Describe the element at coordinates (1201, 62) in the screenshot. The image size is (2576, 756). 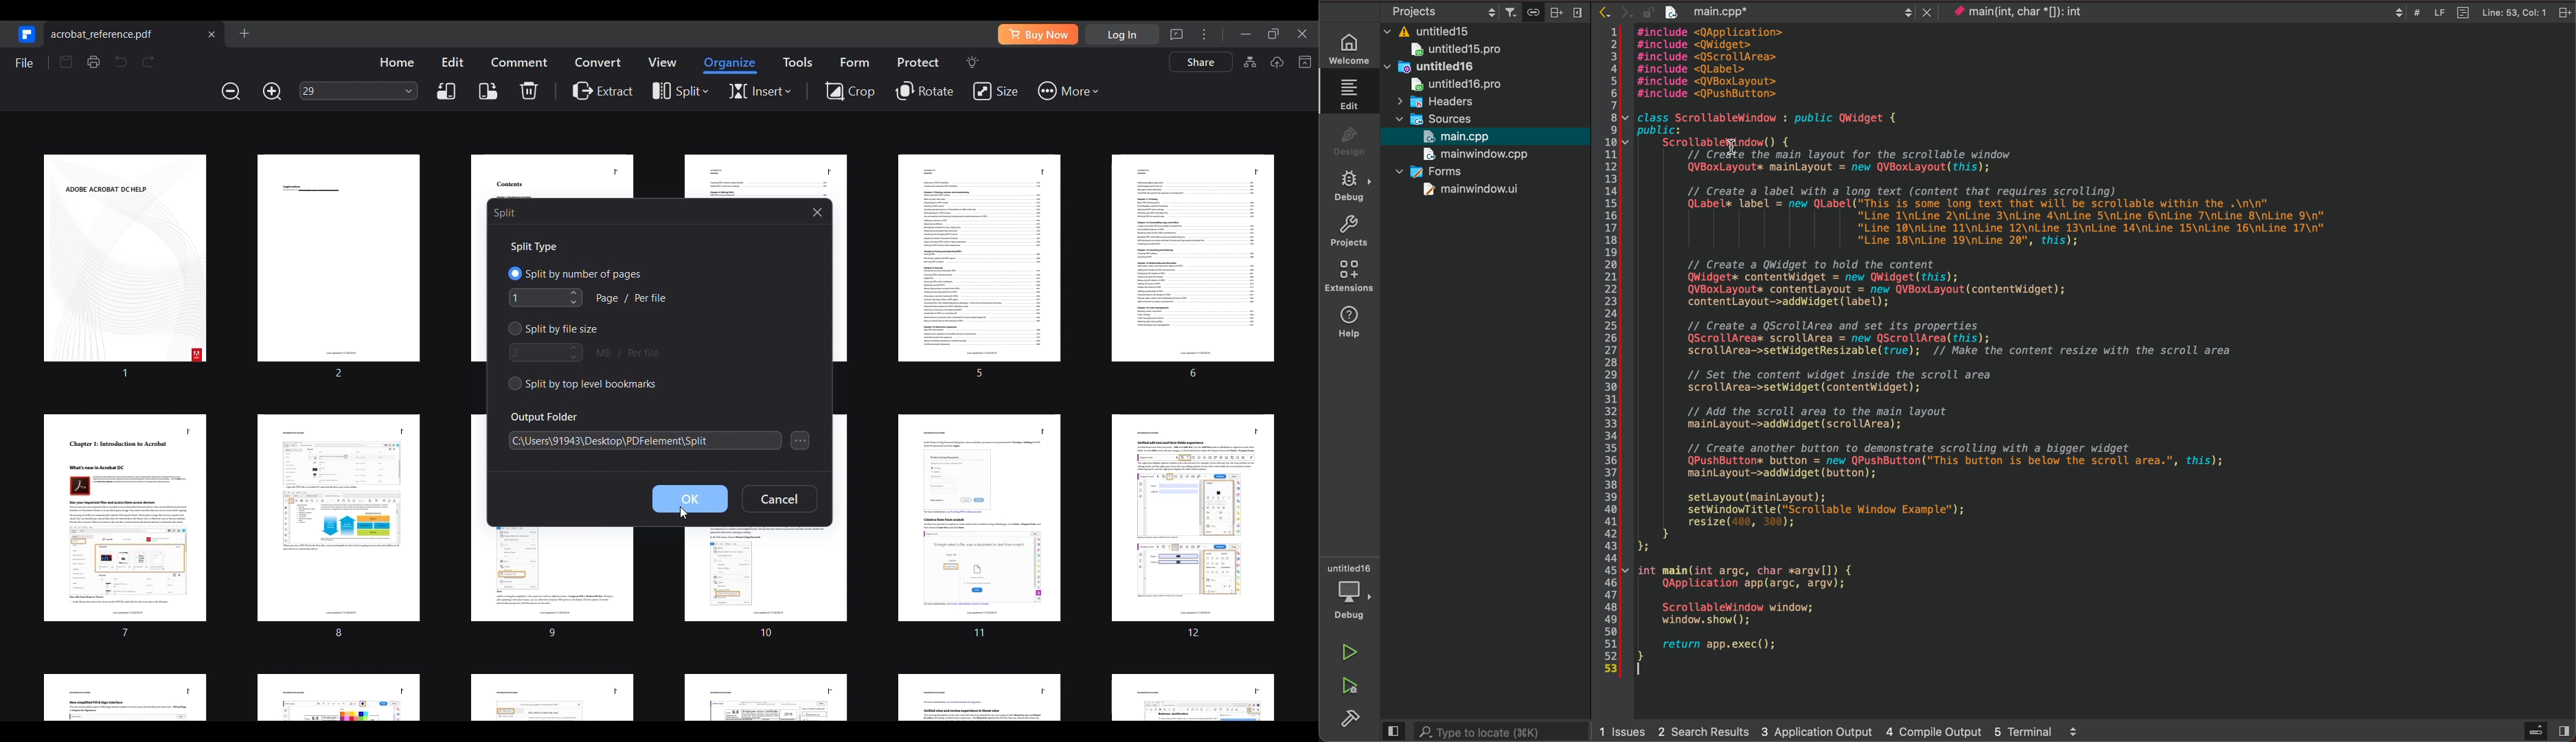
I see `Share` at that location.